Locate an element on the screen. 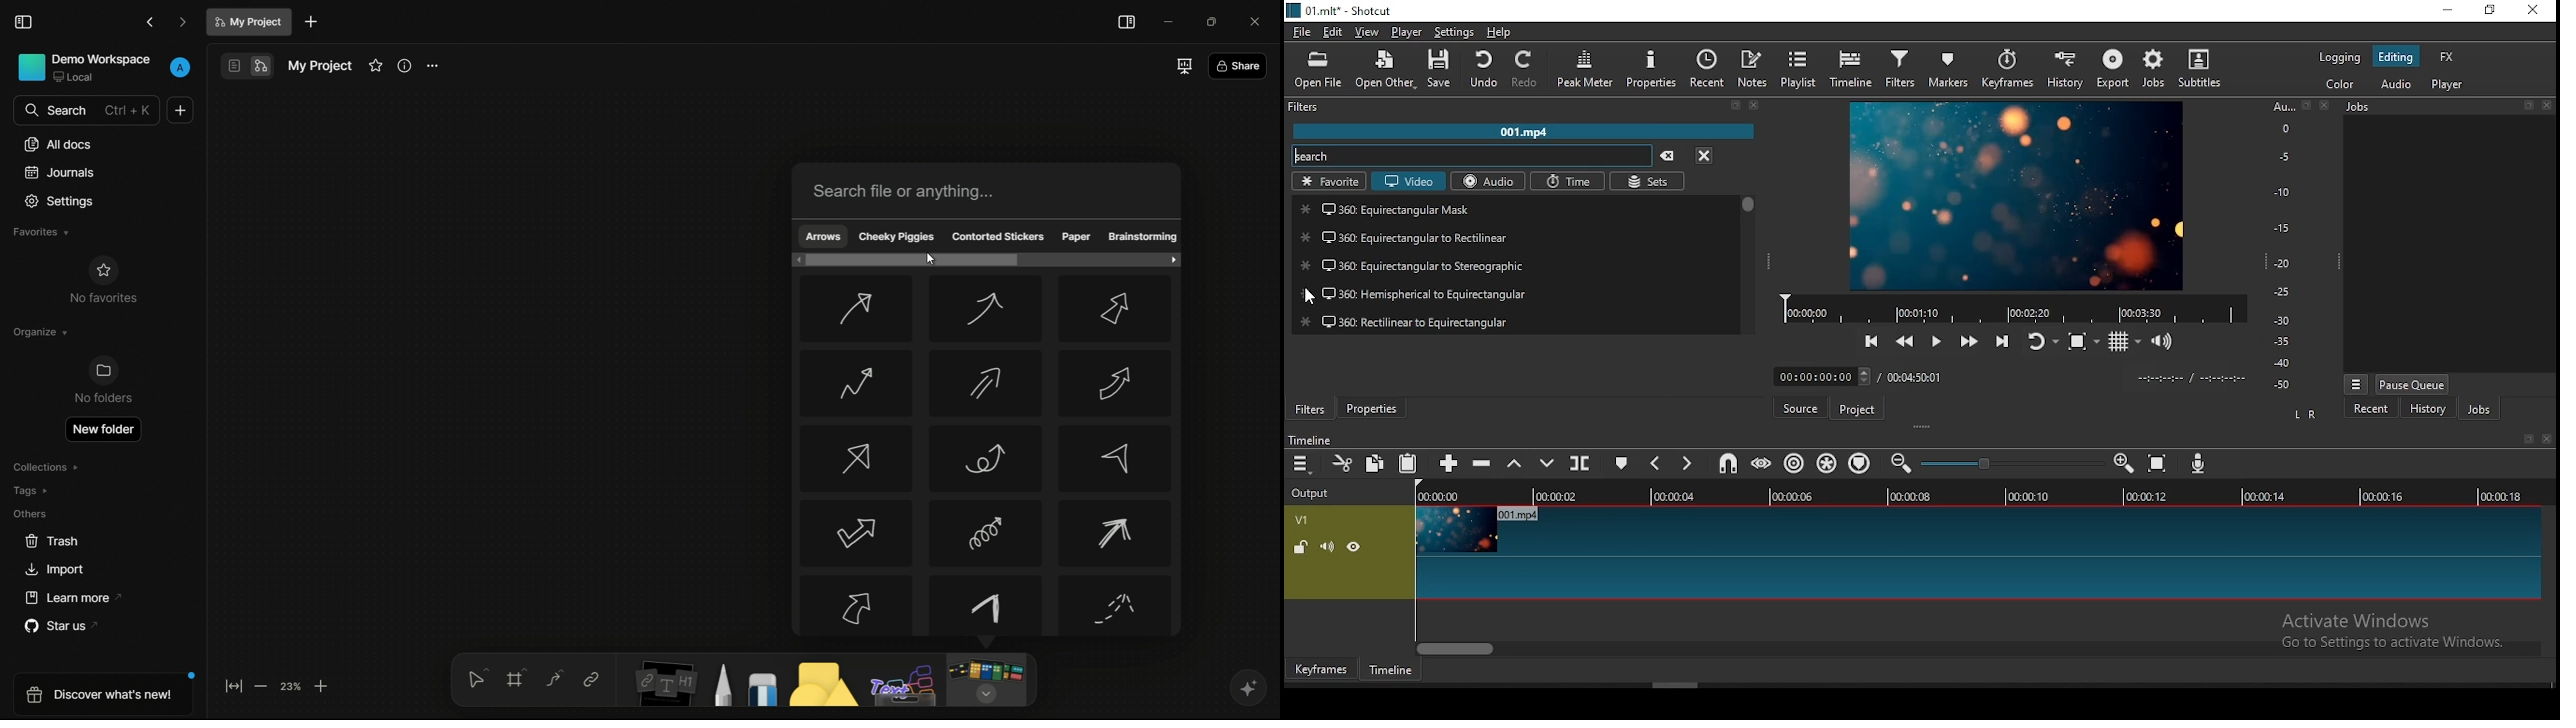  drag is located at coordinates (2333, 264).